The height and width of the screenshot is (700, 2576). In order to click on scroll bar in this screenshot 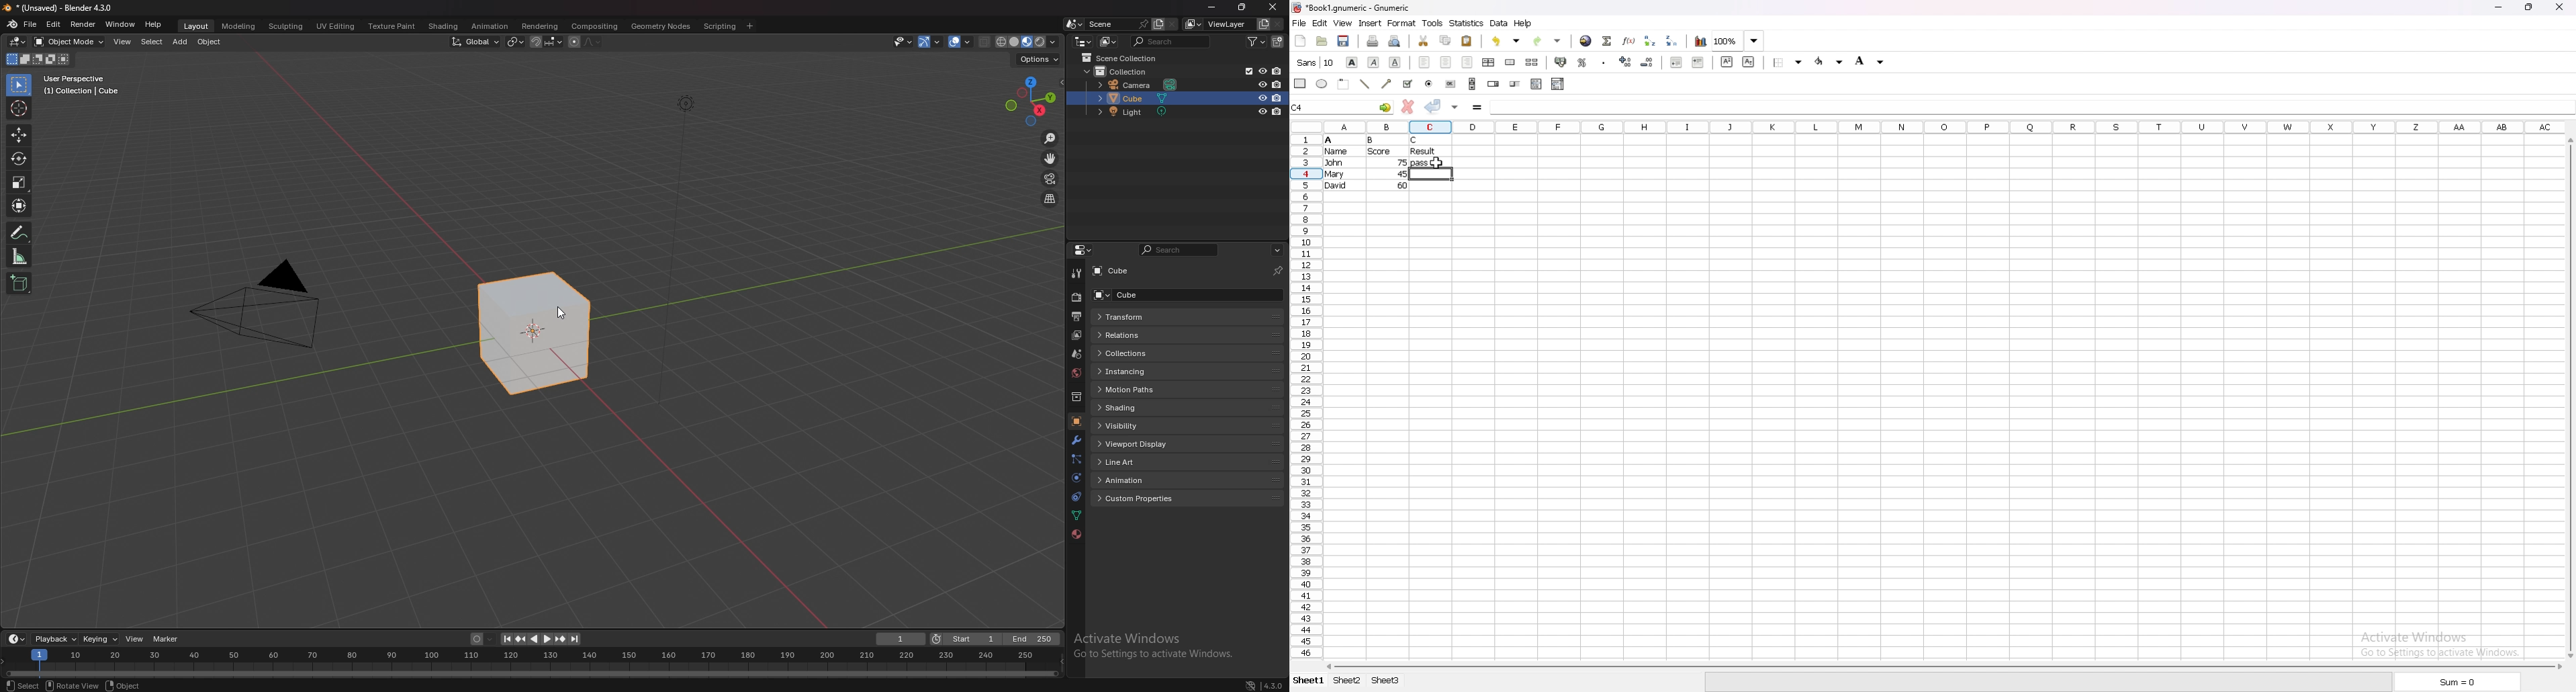, I will do `click(2569, 398)`.